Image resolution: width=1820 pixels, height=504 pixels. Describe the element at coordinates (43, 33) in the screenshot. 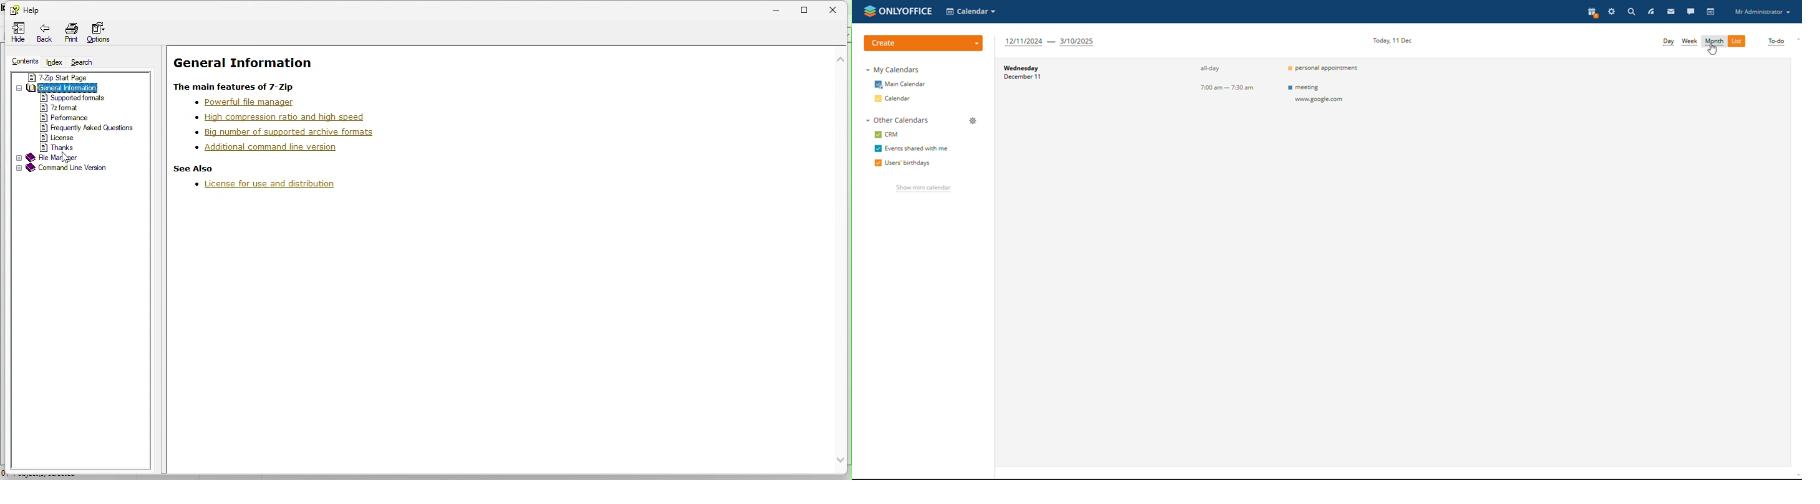

I see `Back` at that location.